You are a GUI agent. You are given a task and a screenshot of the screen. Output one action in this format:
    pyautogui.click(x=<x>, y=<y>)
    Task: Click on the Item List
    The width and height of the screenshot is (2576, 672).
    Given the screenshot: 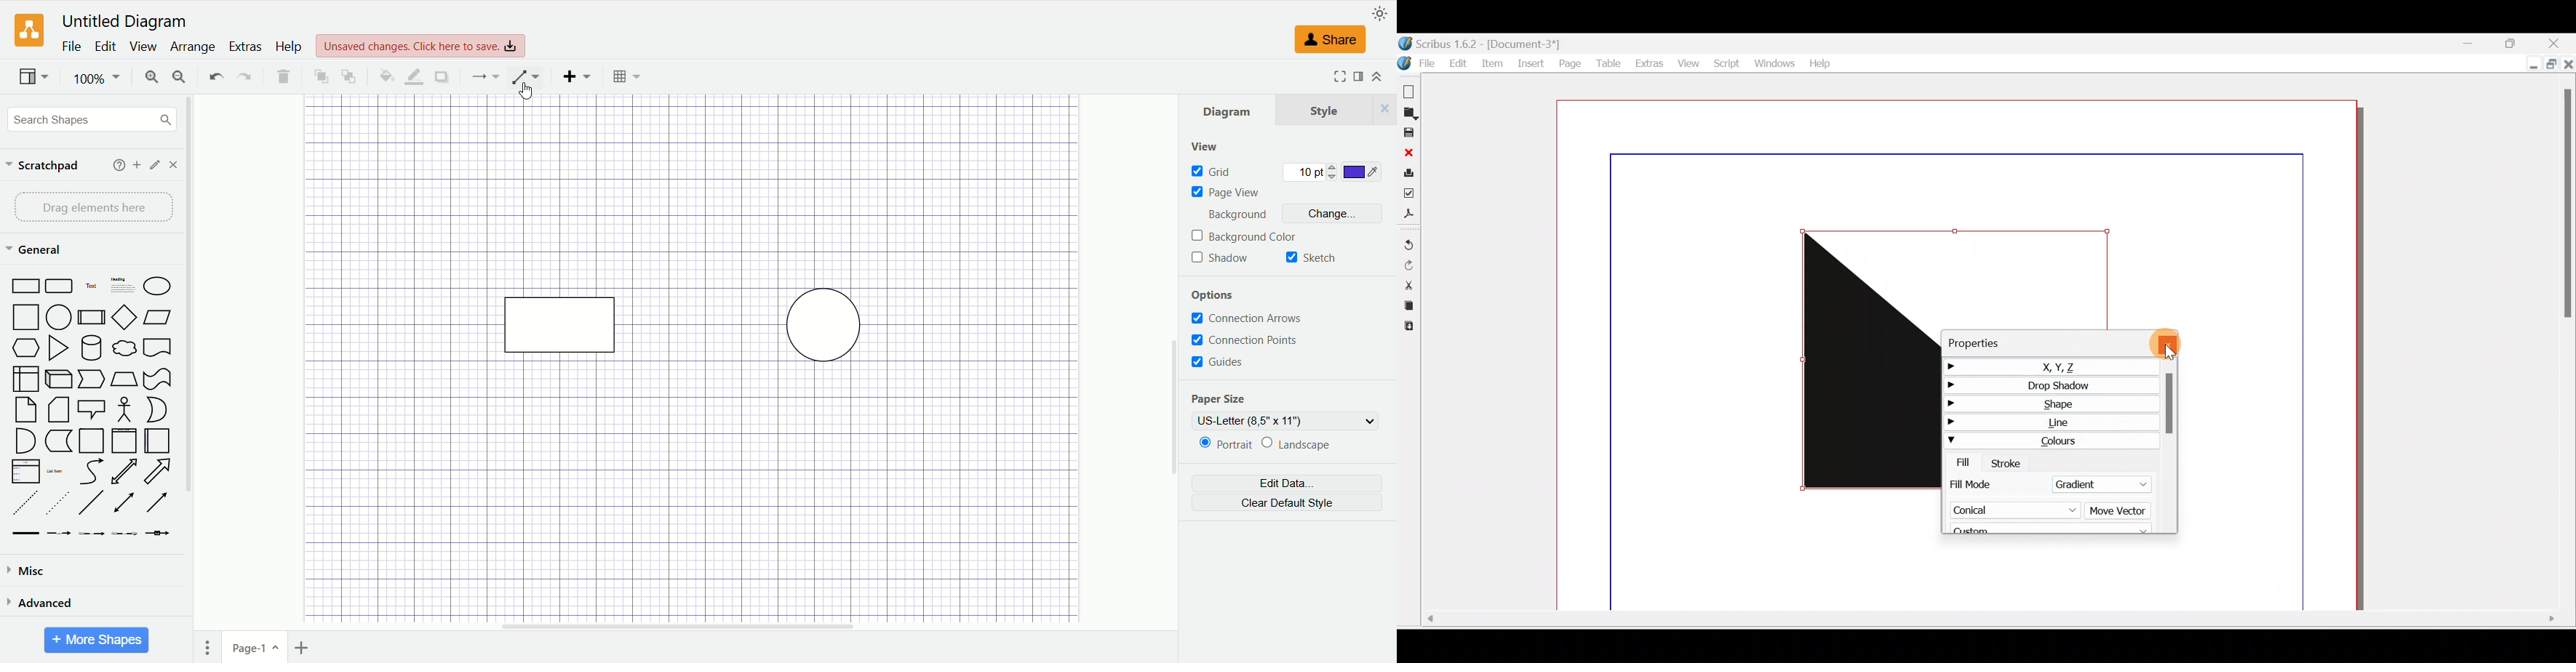 What is the action you would take?
    pyautogui.click(x=25, y=471)
    